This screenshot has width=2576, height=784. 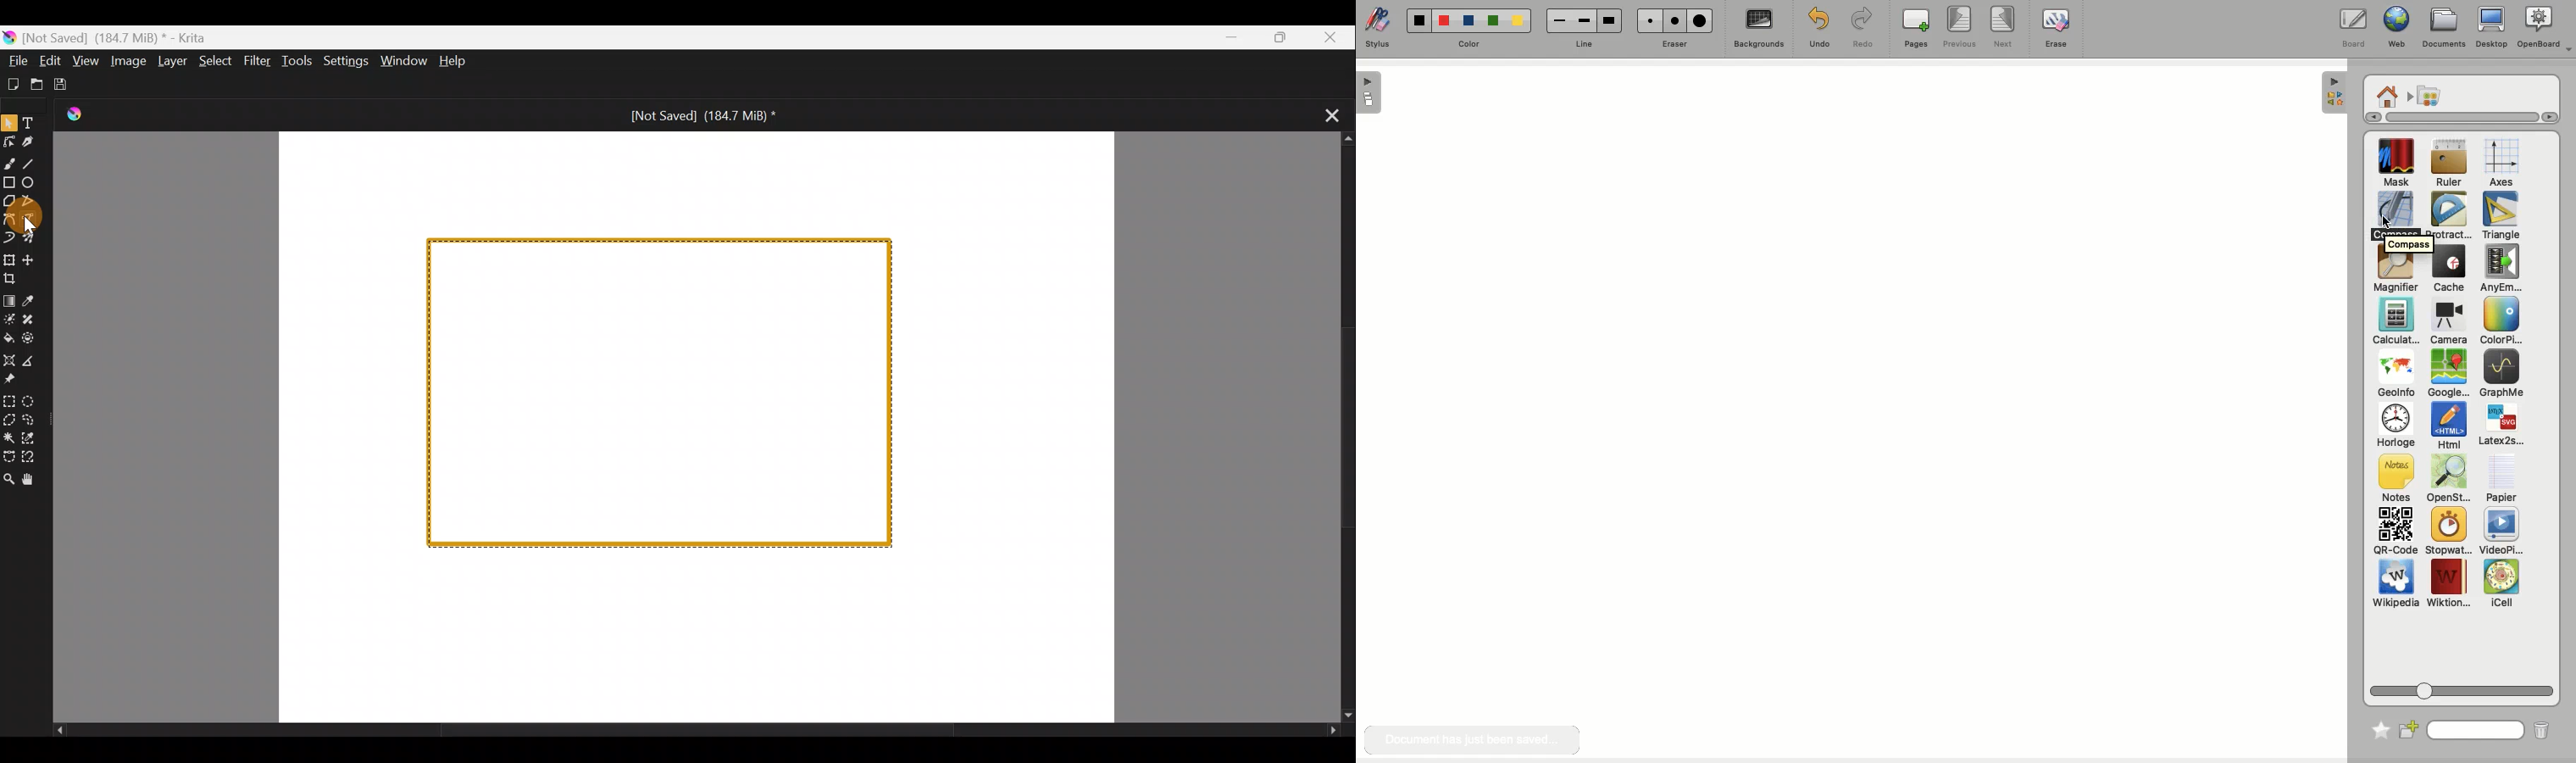 What do you see at coordinates (37, 438) in the screenshot?
I see `Similar colour selection tool` at bounding box center [37, 438].